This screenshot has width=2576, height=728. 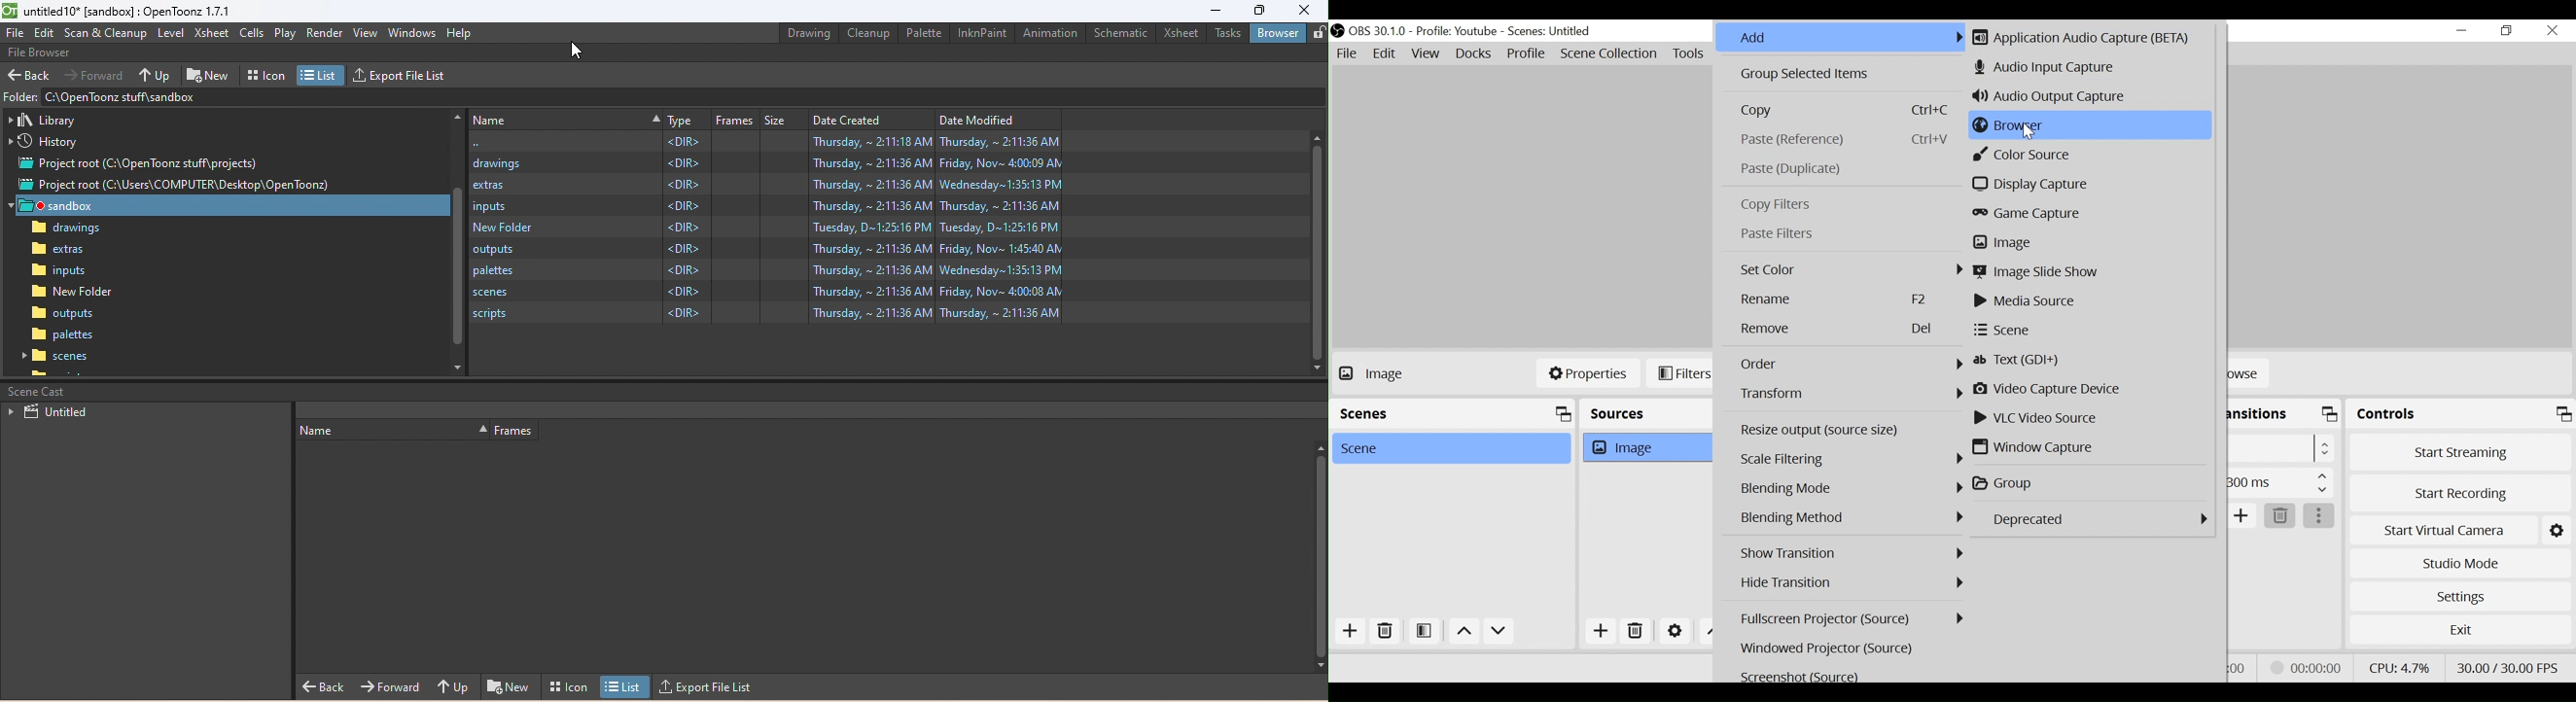 What do you see at coordinates (63, 251) in the screenshot?
I see `extras` at bounding box center [63, 251].